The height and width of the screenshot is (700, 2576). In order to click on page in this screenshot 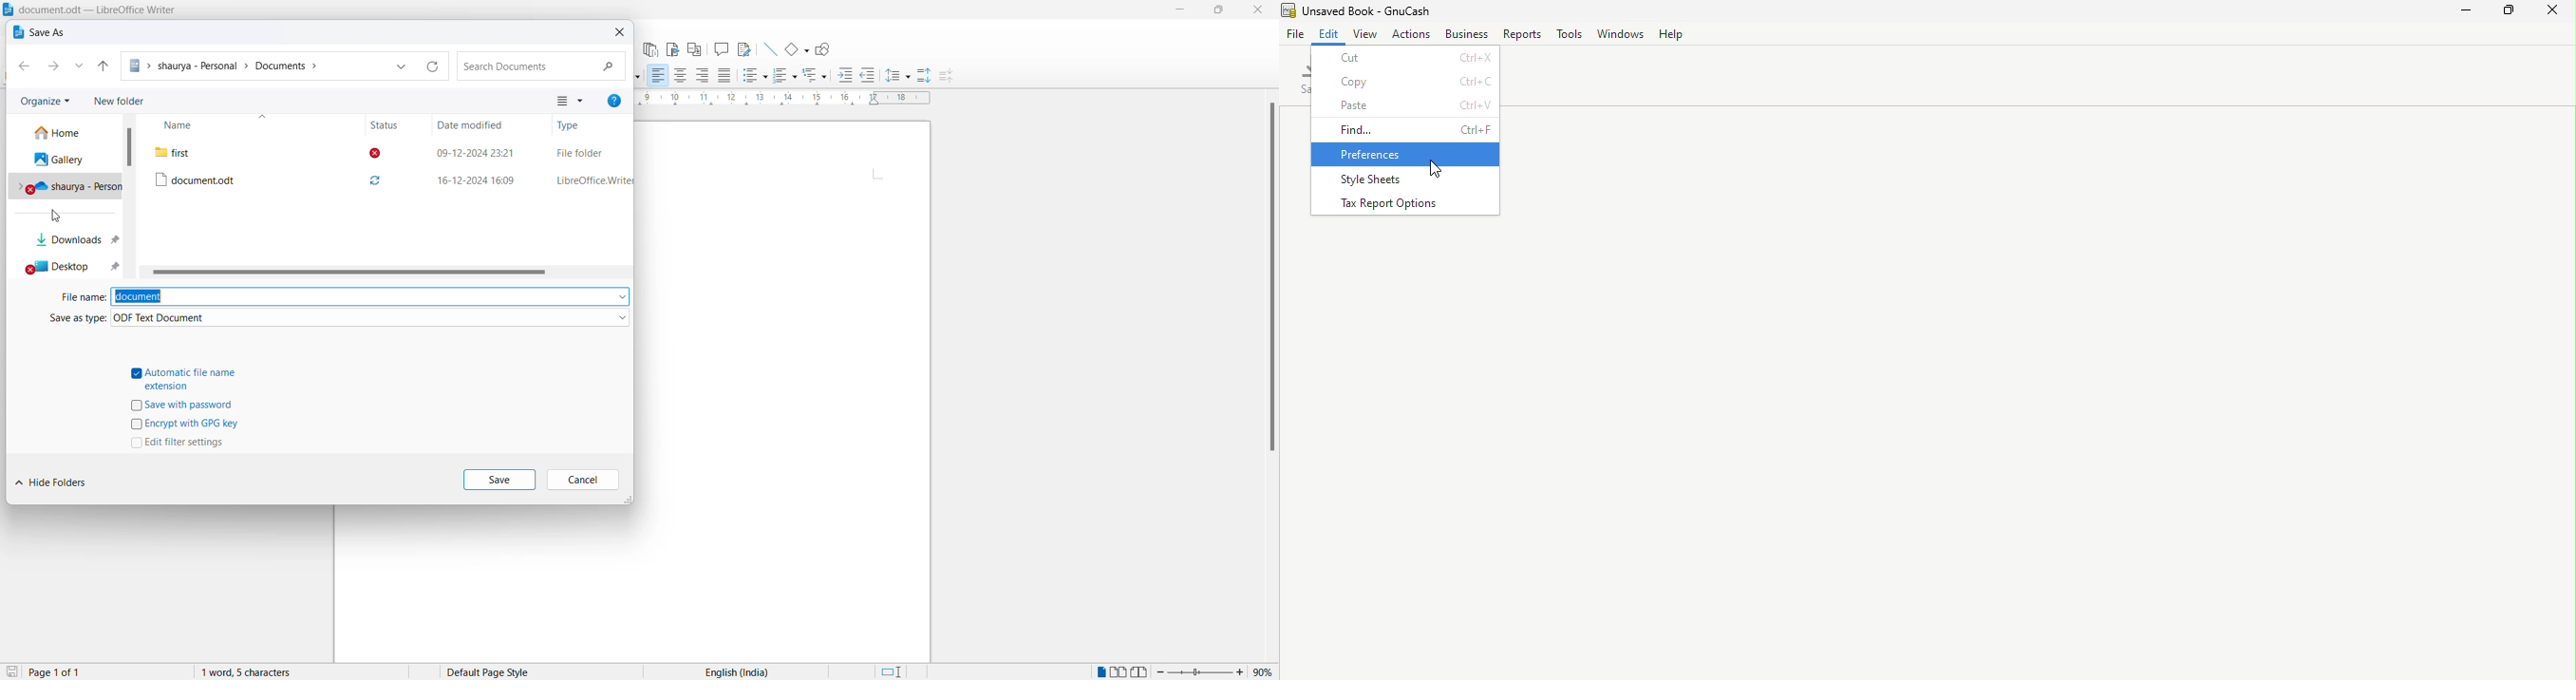, I will do `click(787, 390)`.